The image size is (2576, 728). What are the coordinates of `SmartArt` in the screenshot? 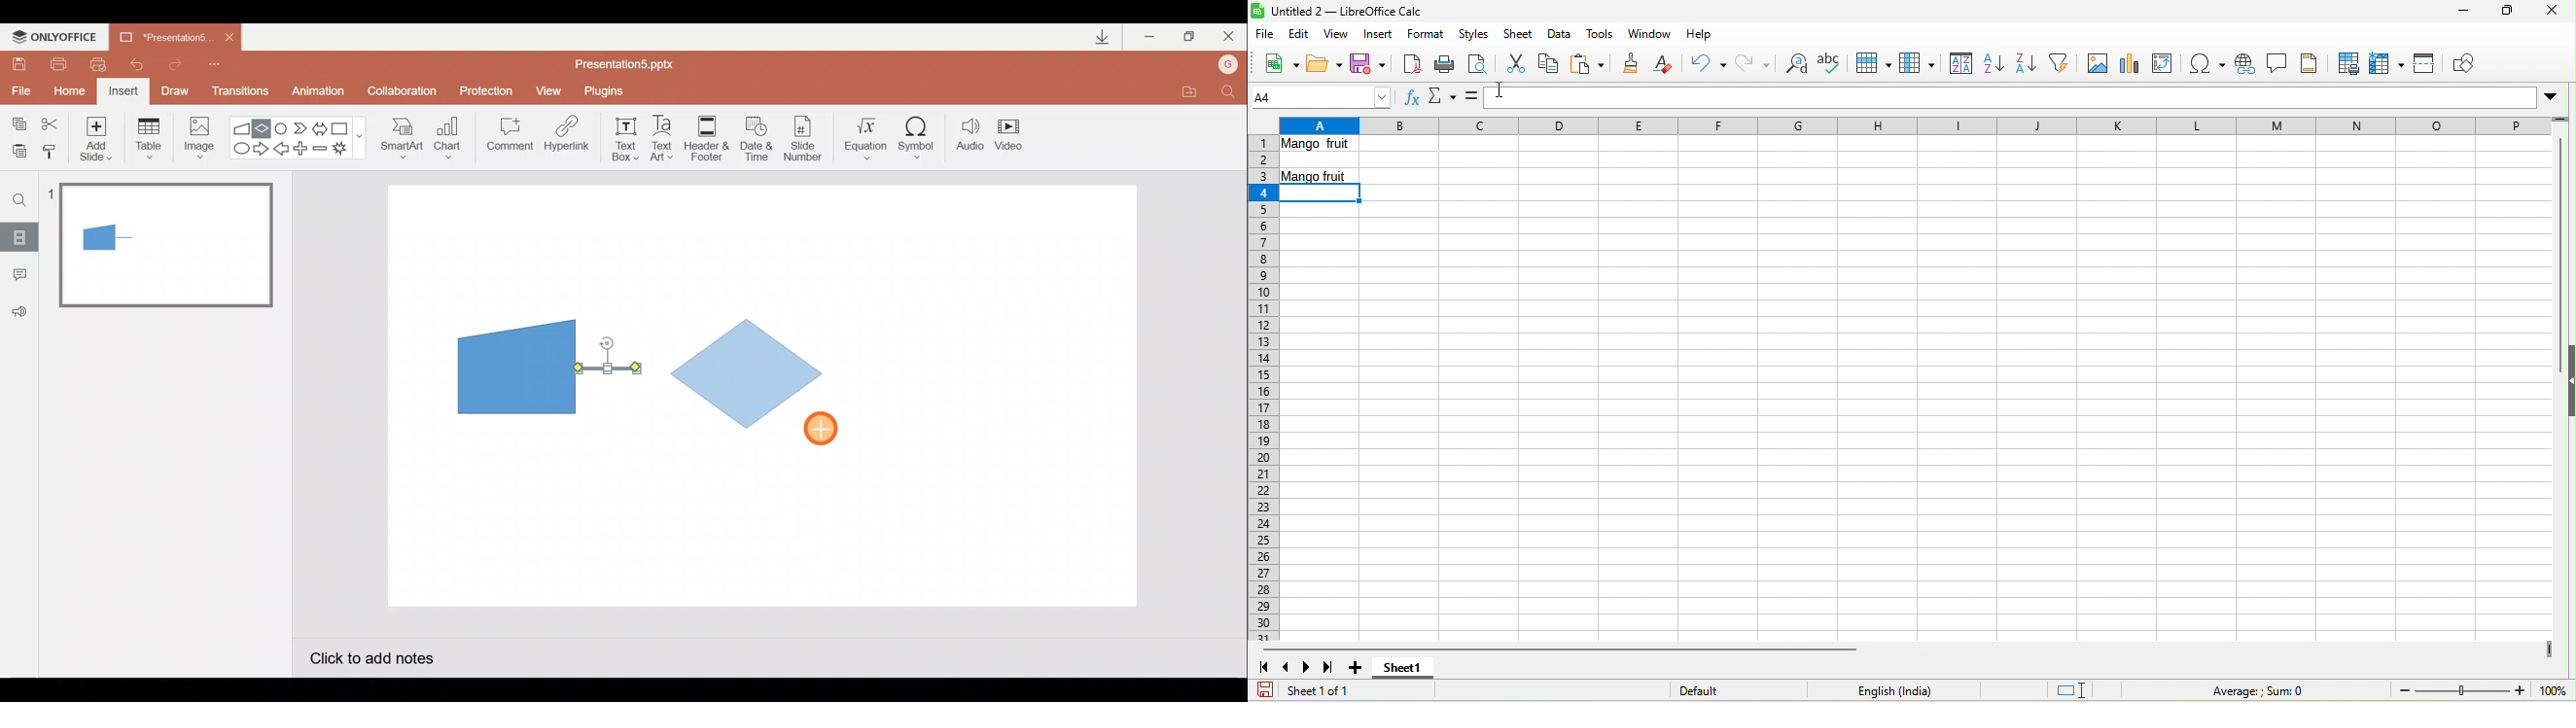 It's located at (397, 137).